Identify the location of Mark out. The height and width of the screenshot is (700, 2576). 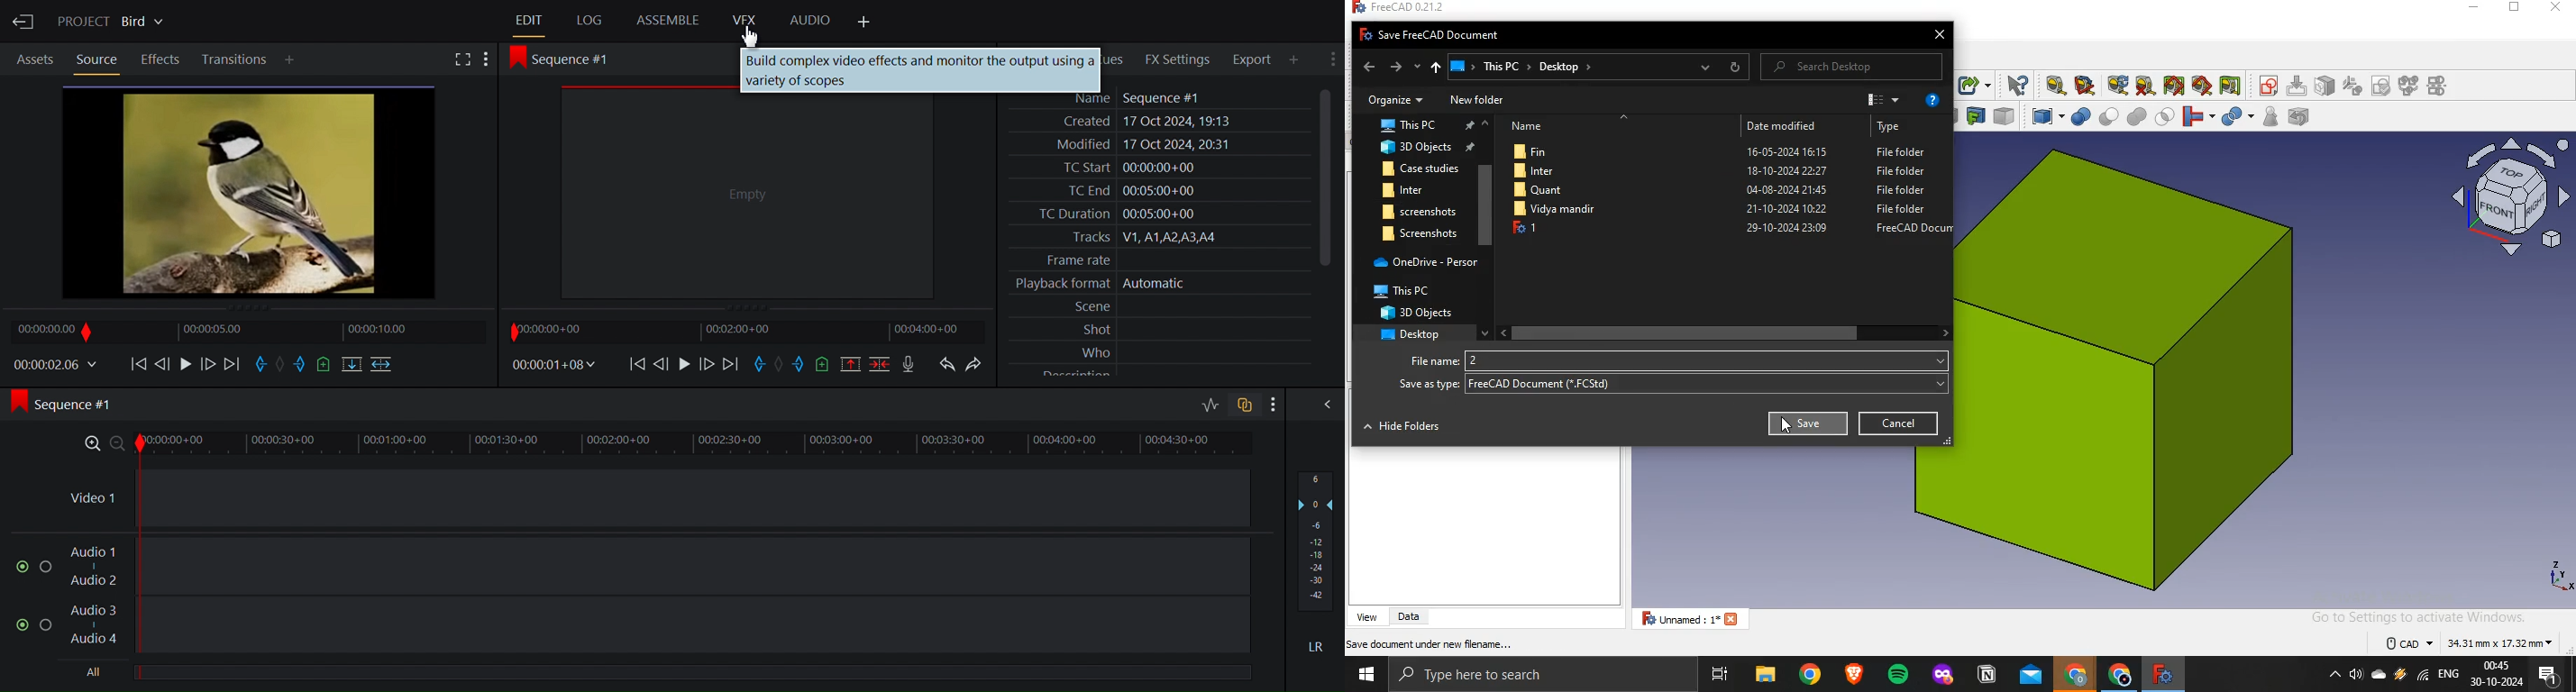
(800, 366).